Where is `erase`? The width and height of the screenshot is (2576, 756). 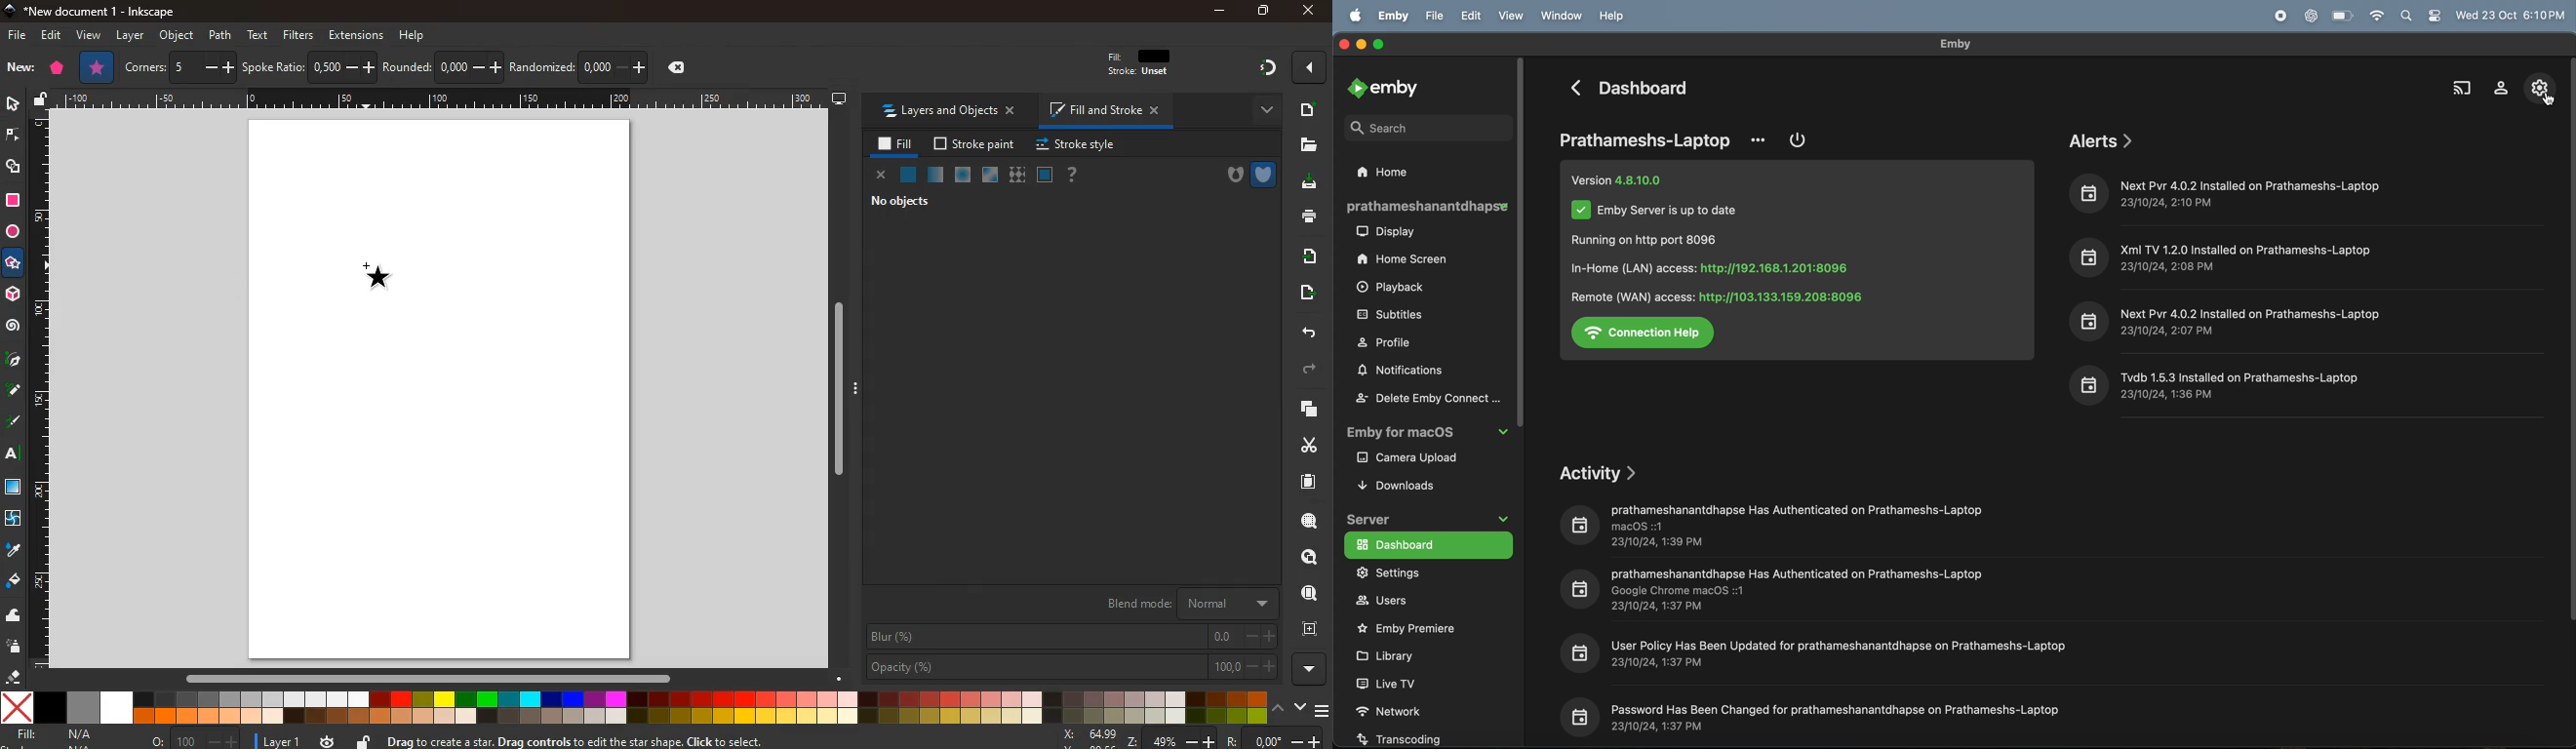 erase is located at coordinates (14, 675).